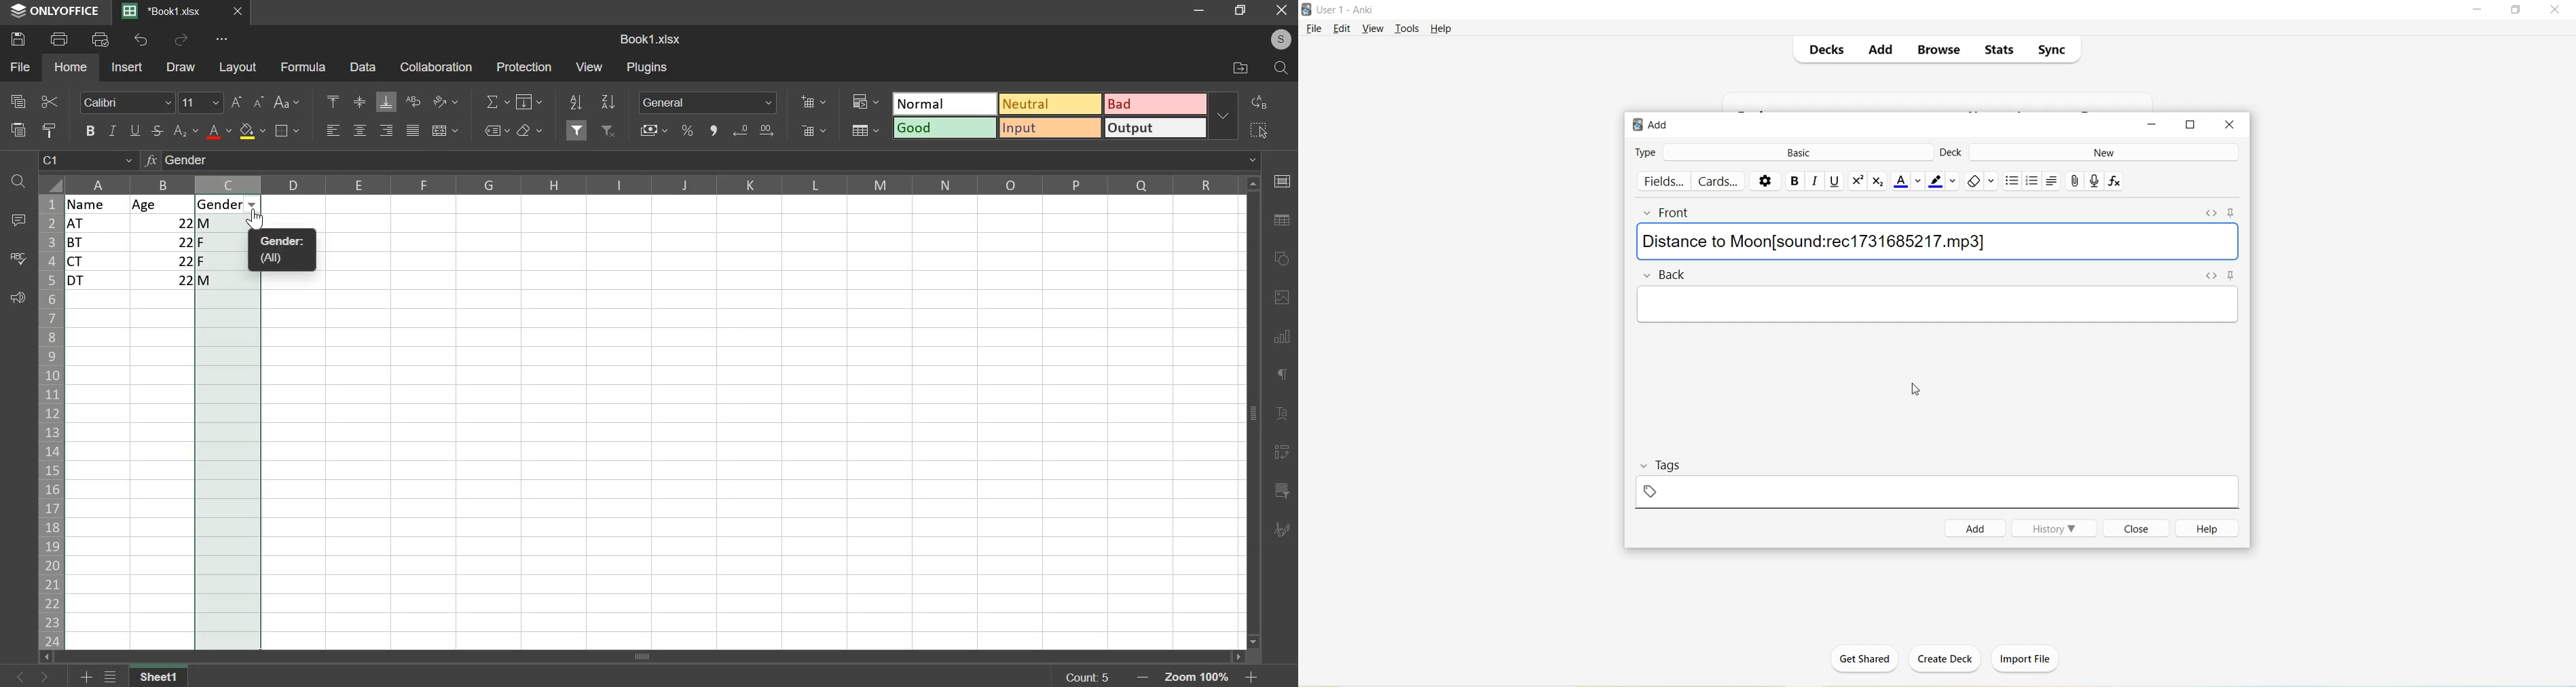 This screenshot has height=700, width=2576. Describe the element at coordinates (1646, 151) in the screenshot. I see `Type` at that location.